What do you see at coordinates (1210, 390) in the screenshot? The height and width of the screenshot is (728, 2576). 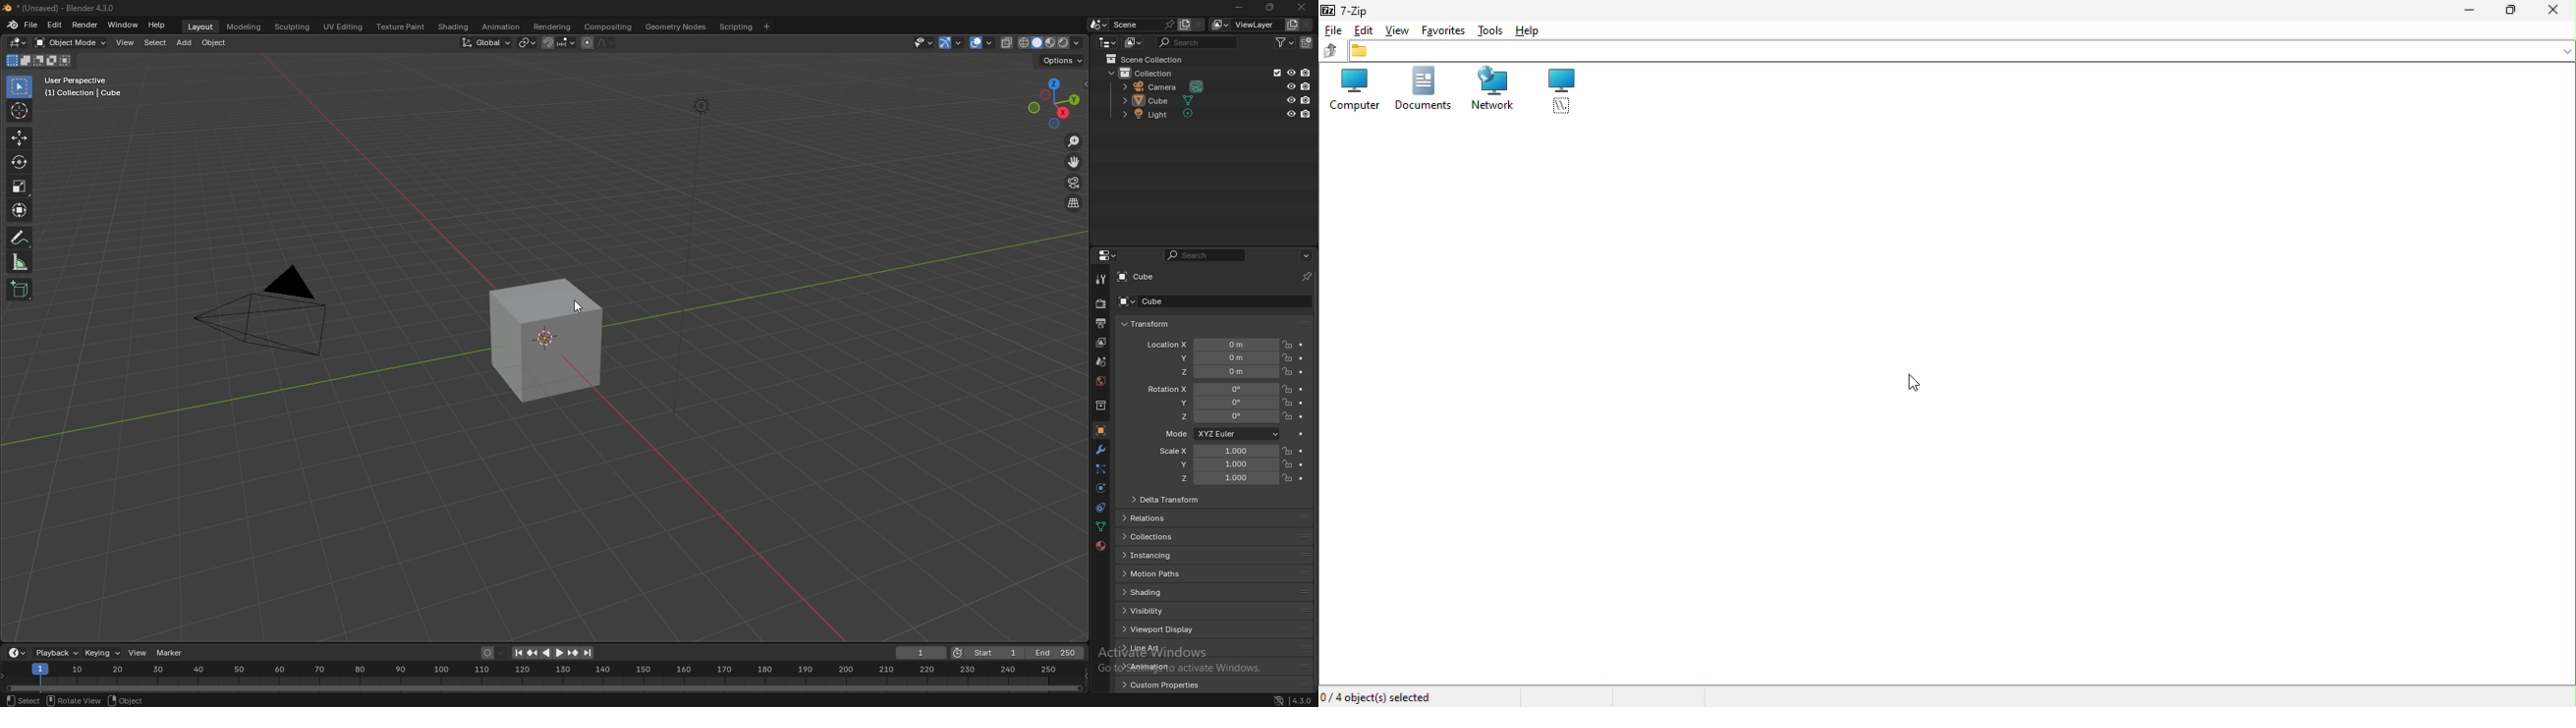 I see `rotation x` at bounding box center [1210, 390].